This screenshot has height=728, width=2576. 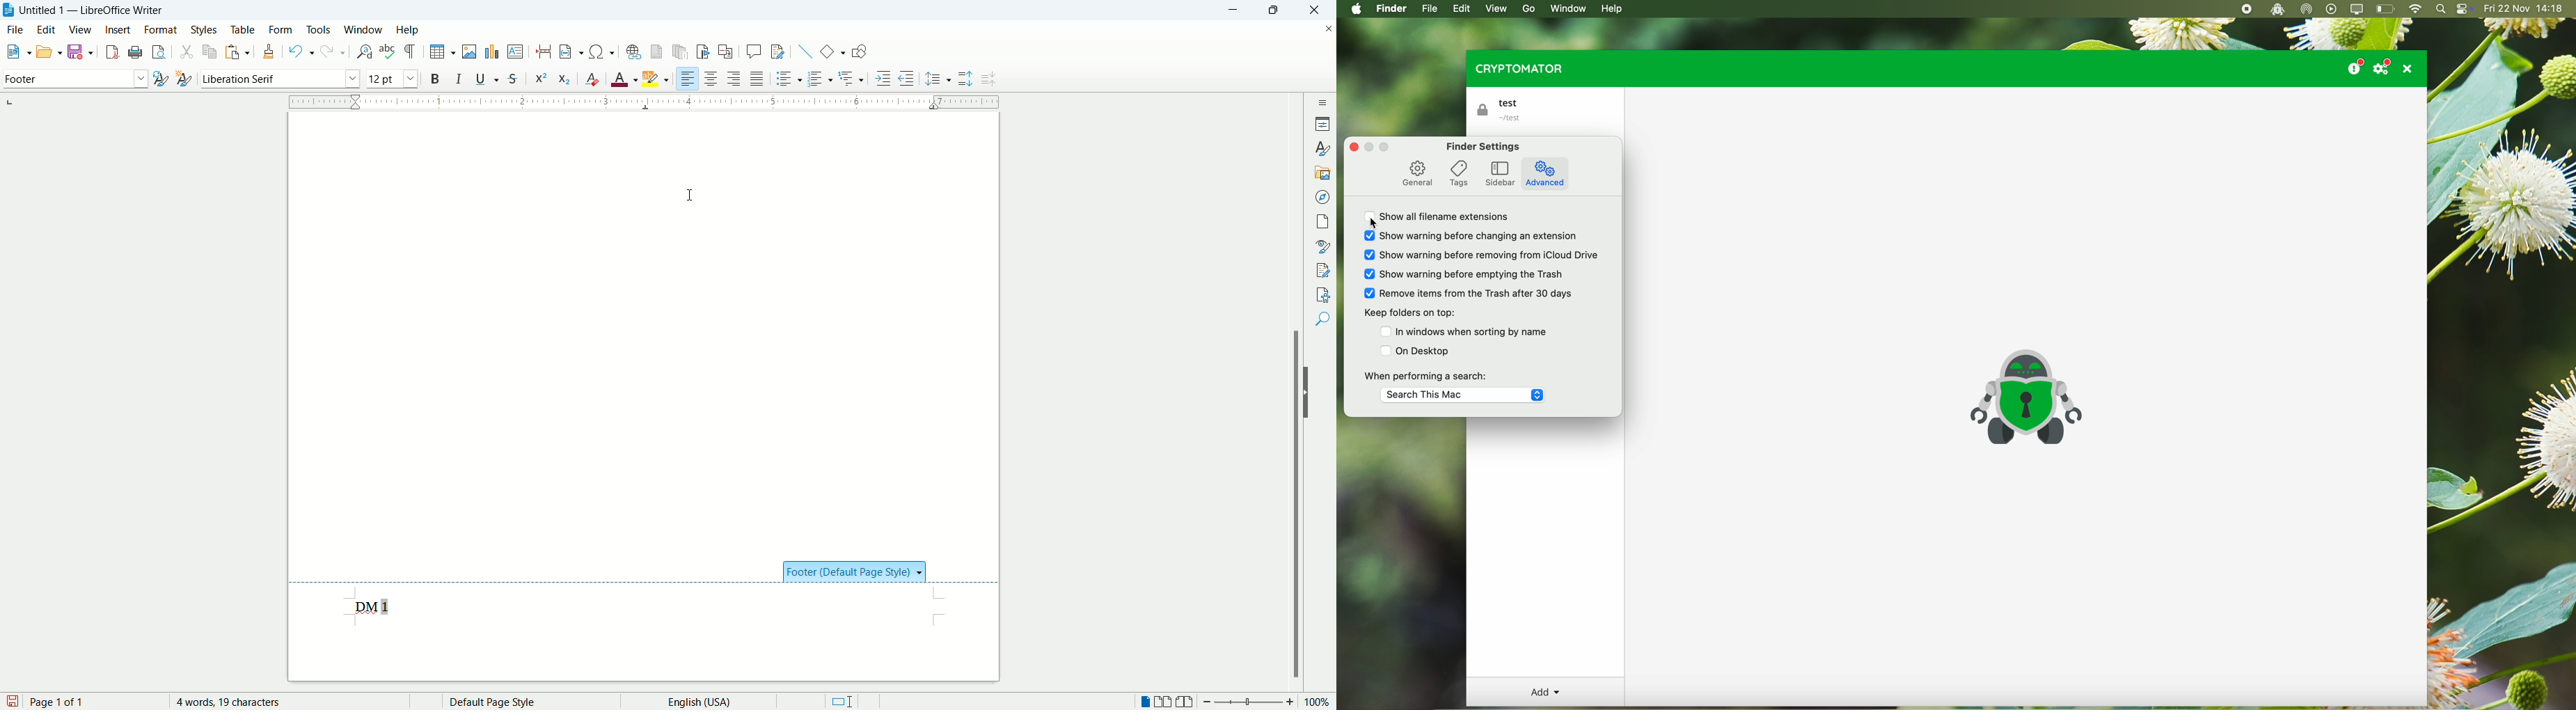 What do you see at coordinates (1325, 196) in the screenshot?
I see `navigator` at bounding box center [1325, 196].